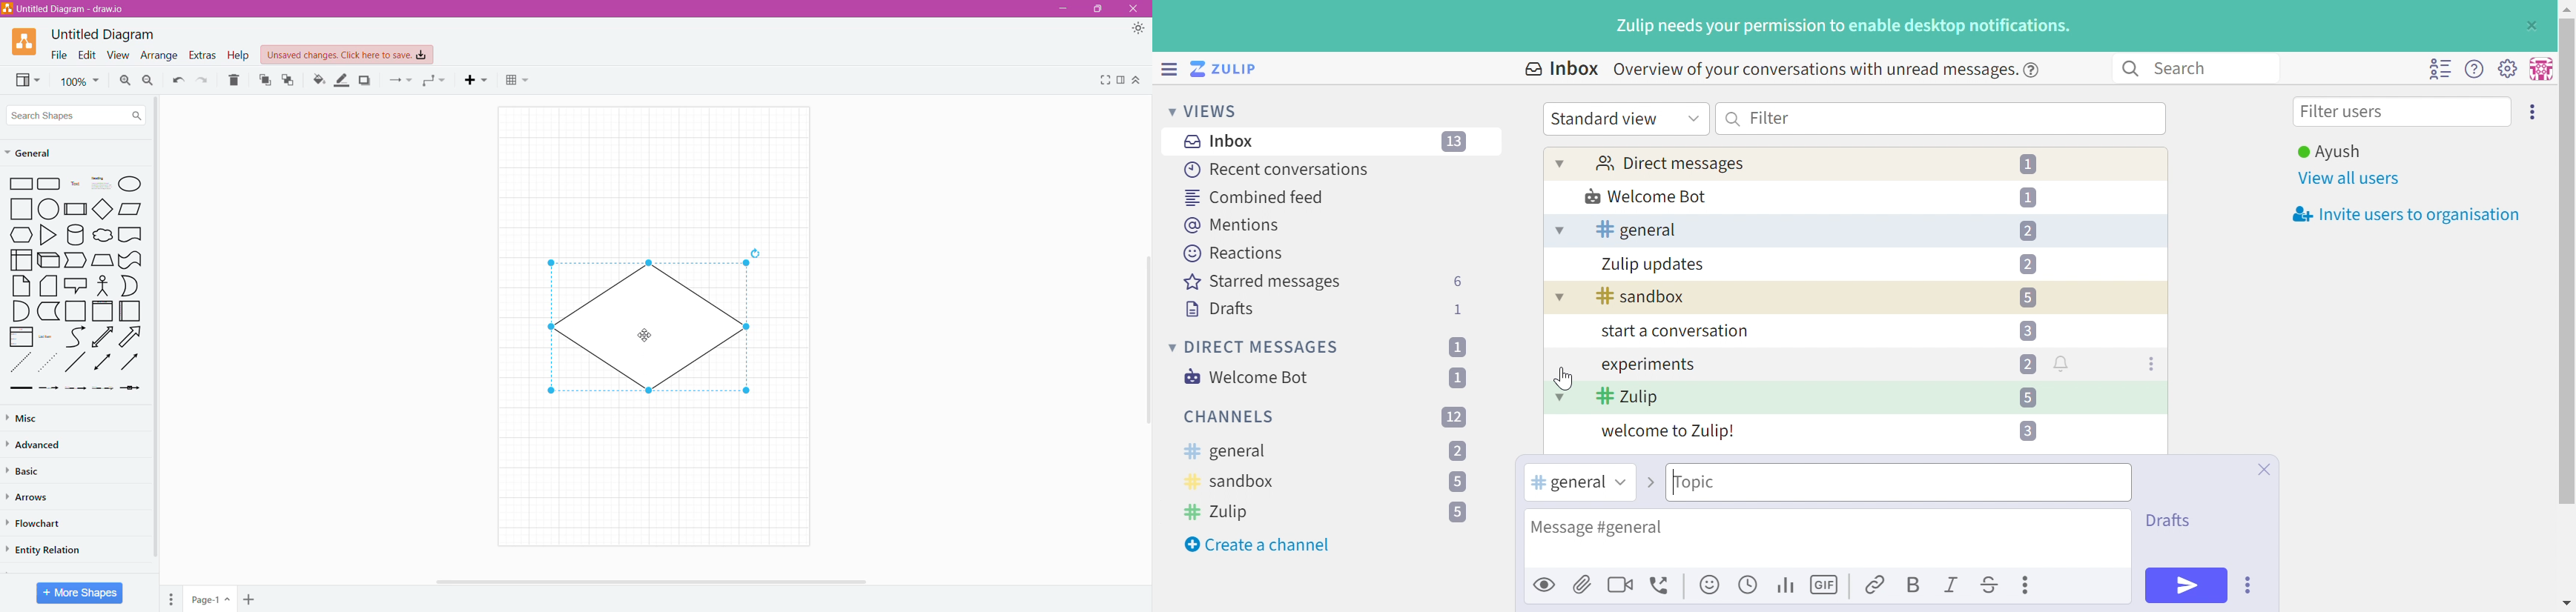 This screenshot has width=2576, height=616. What do you see at coordinates (1122, 80) in the screenshot?
I see `Format` at bounding box center [1122, 80].